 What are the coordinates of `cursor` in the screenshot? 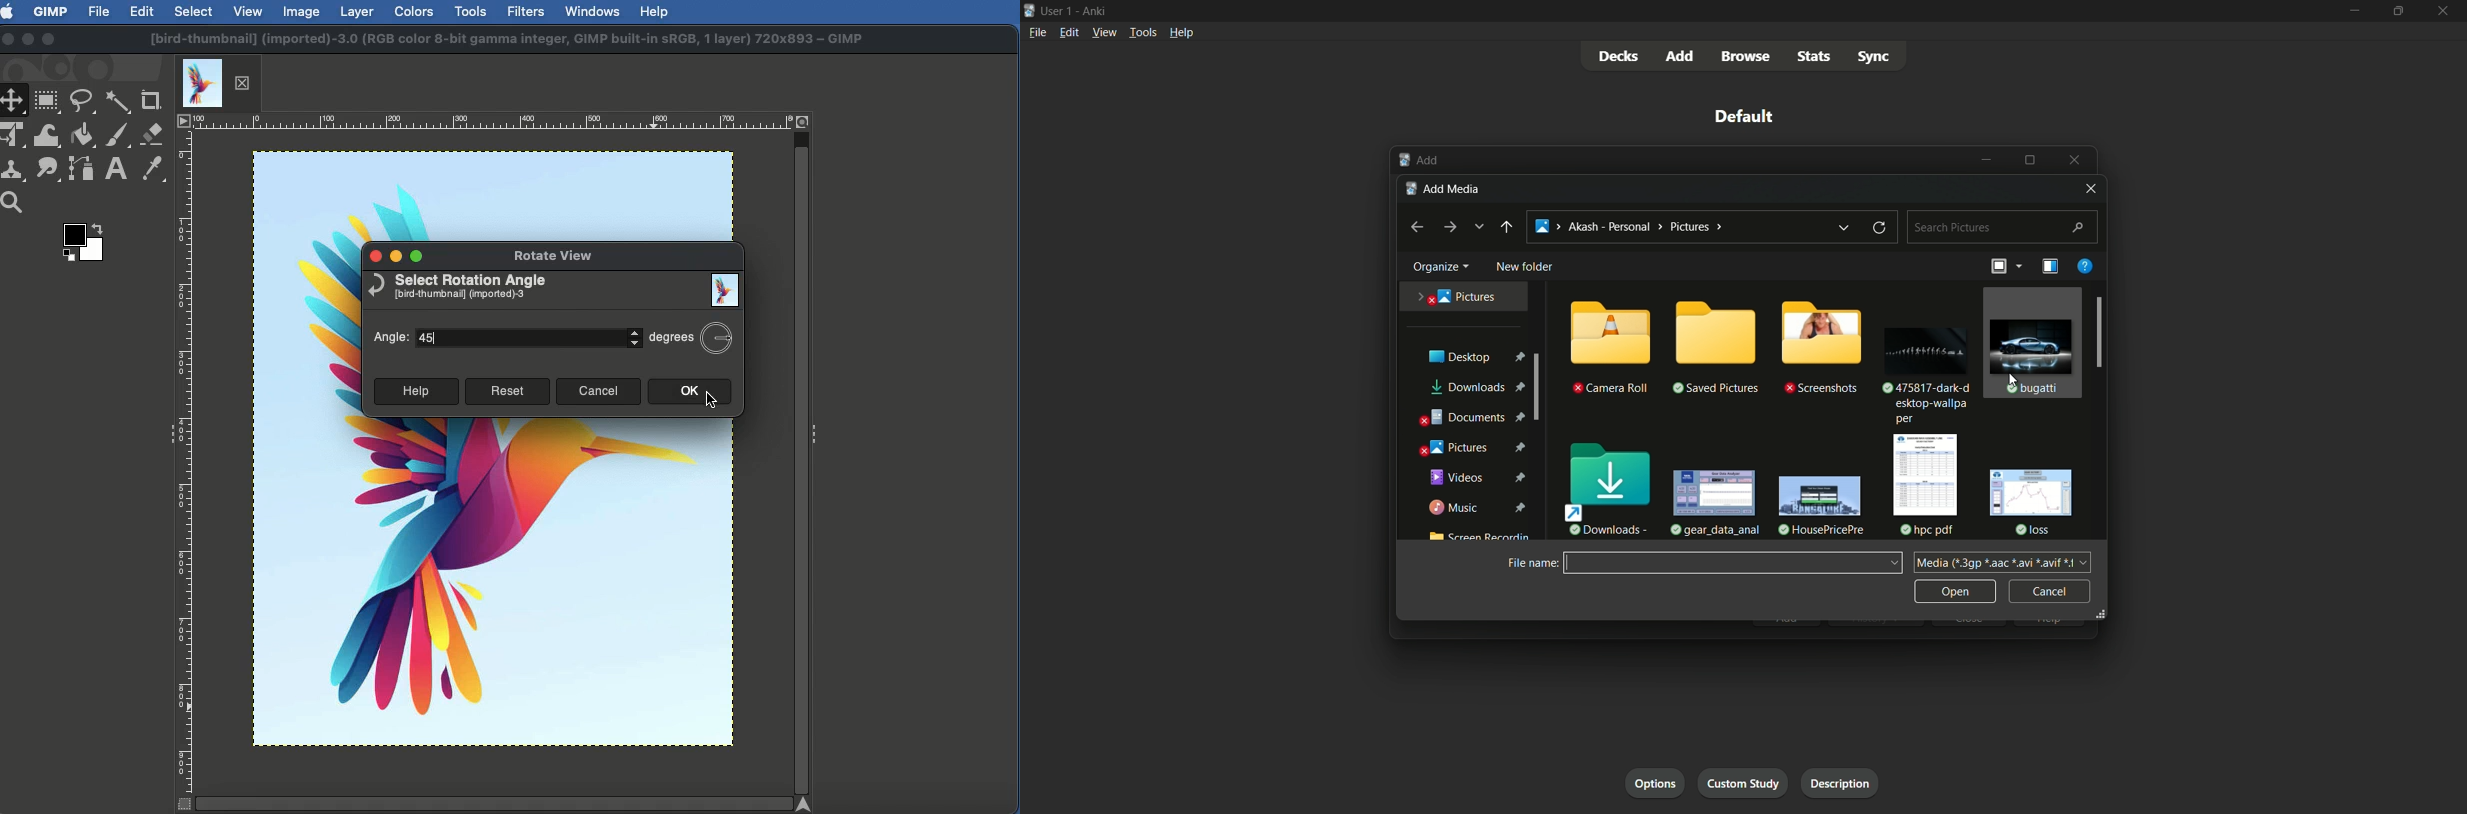 It's located at (725, 406).